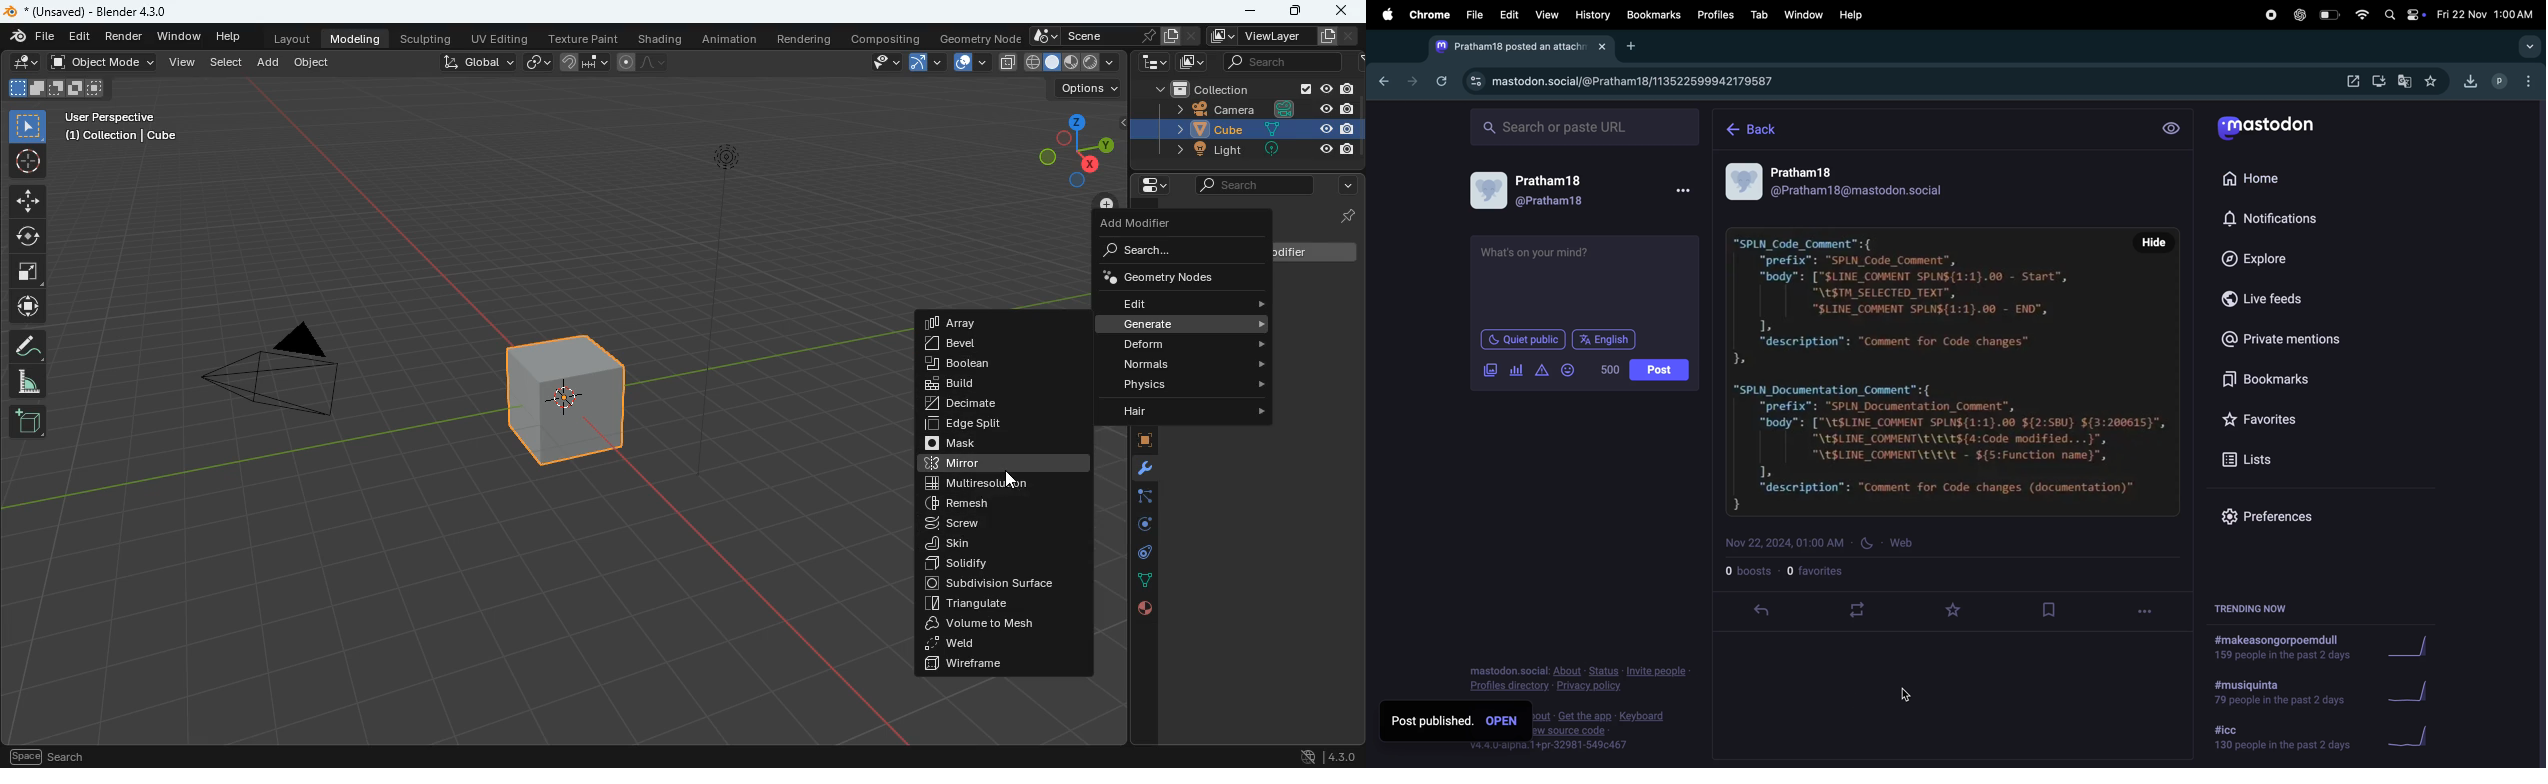 This screenshot has height=784, width=2548. What do you see at coordinates (181, 37) in the screenshot?
I see `window` at bounding box center [181, 37].